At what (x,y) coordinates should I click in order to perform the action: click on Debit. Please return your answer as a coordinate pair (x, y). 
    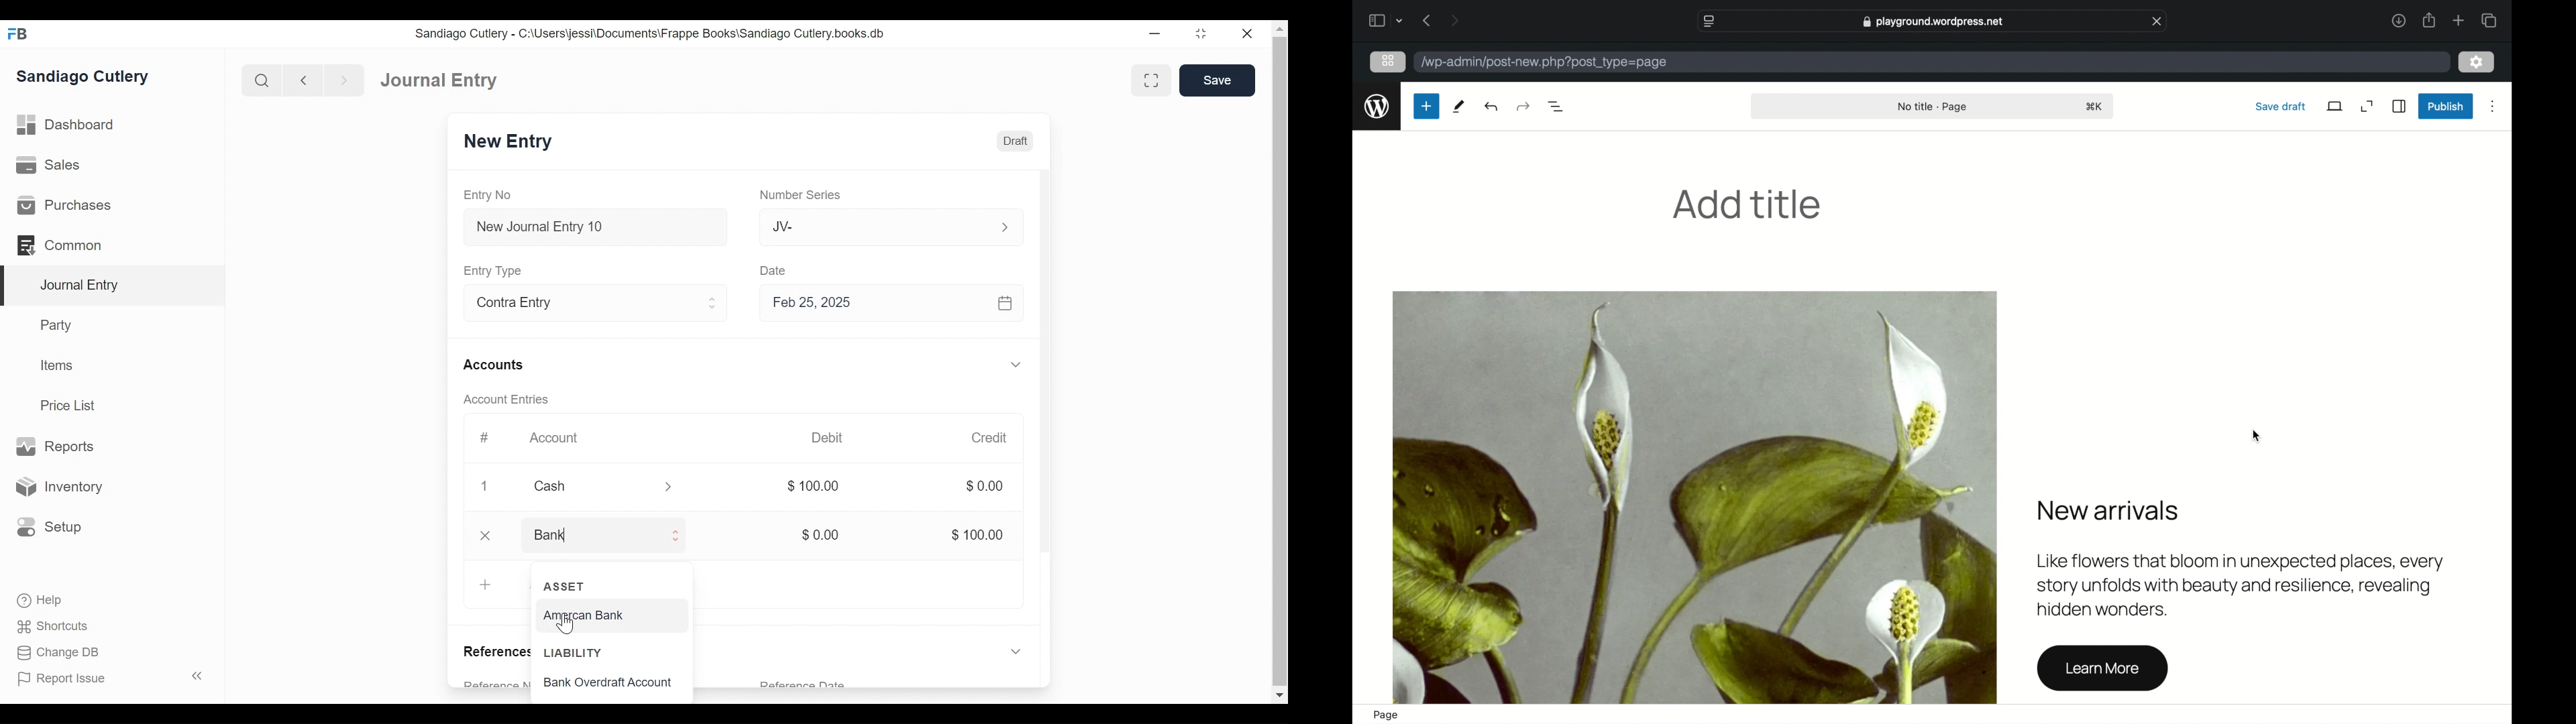
    Looking at the image, I should click on (831, 436).